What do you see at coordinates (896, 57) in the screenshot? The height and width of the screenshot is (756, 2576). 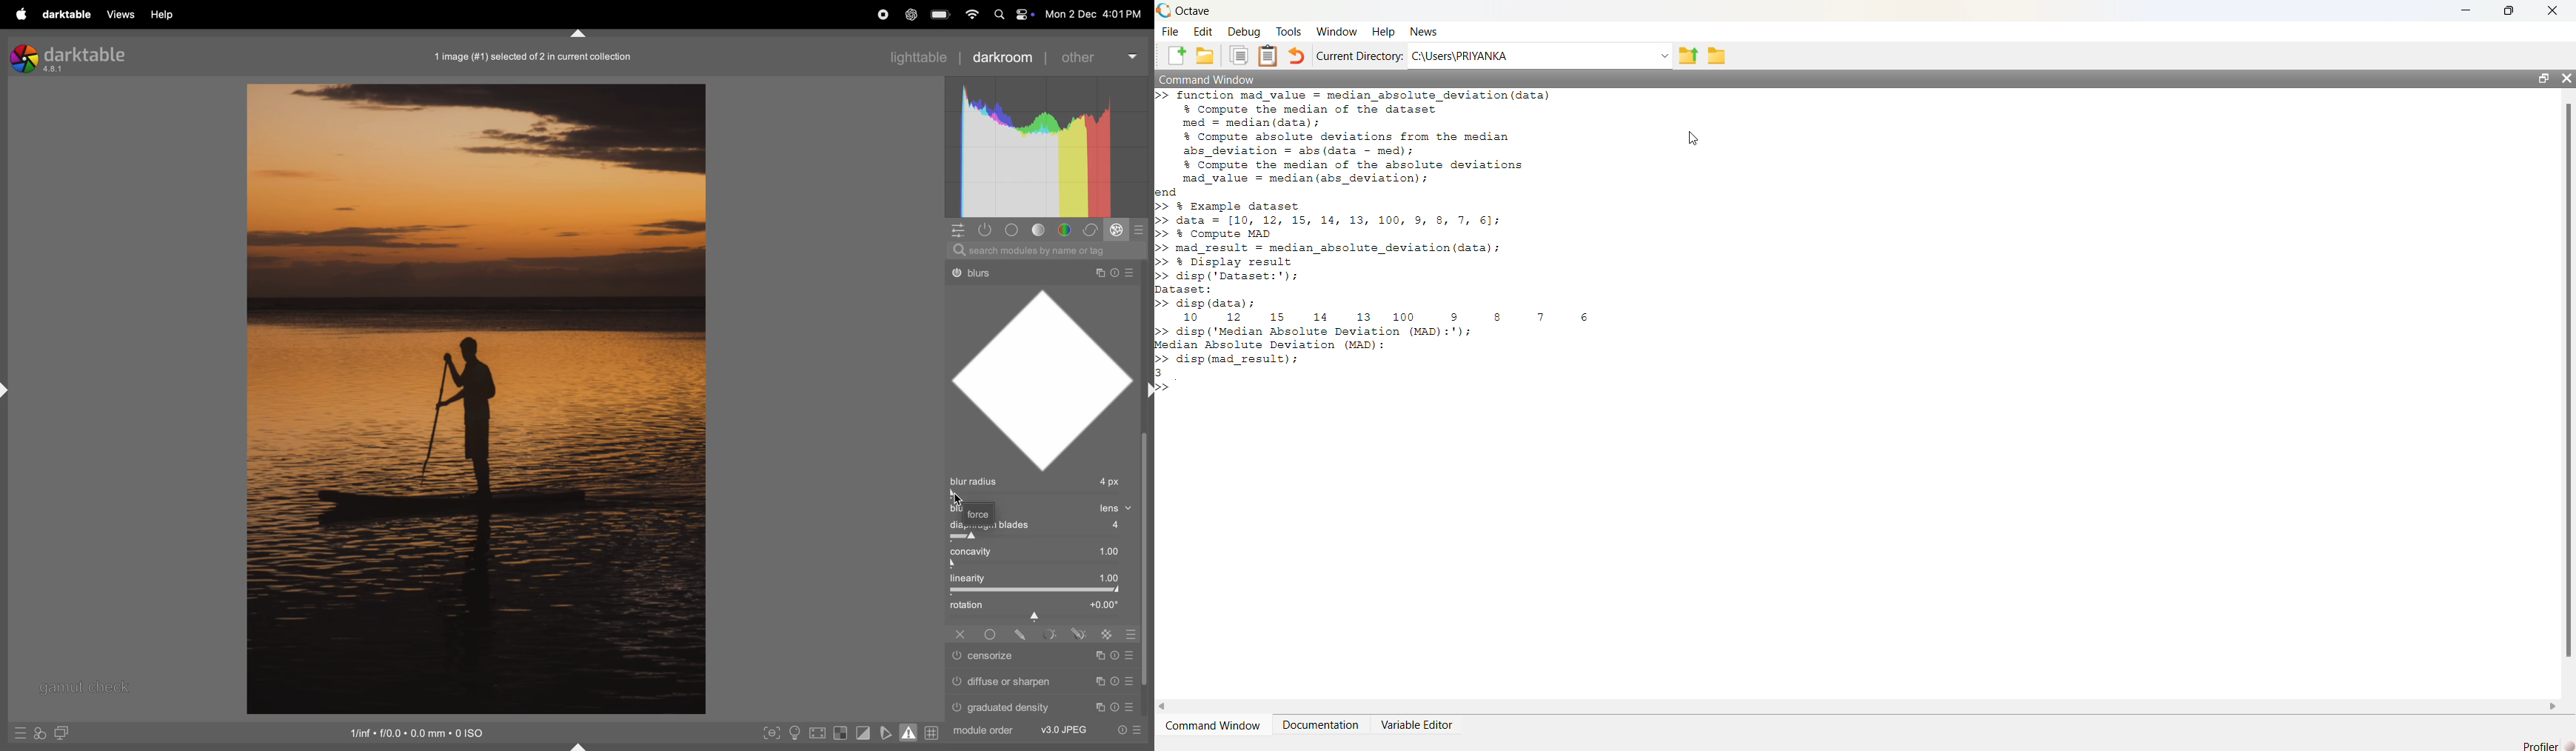 I see `lighttable` at bounding box center [896, 57].